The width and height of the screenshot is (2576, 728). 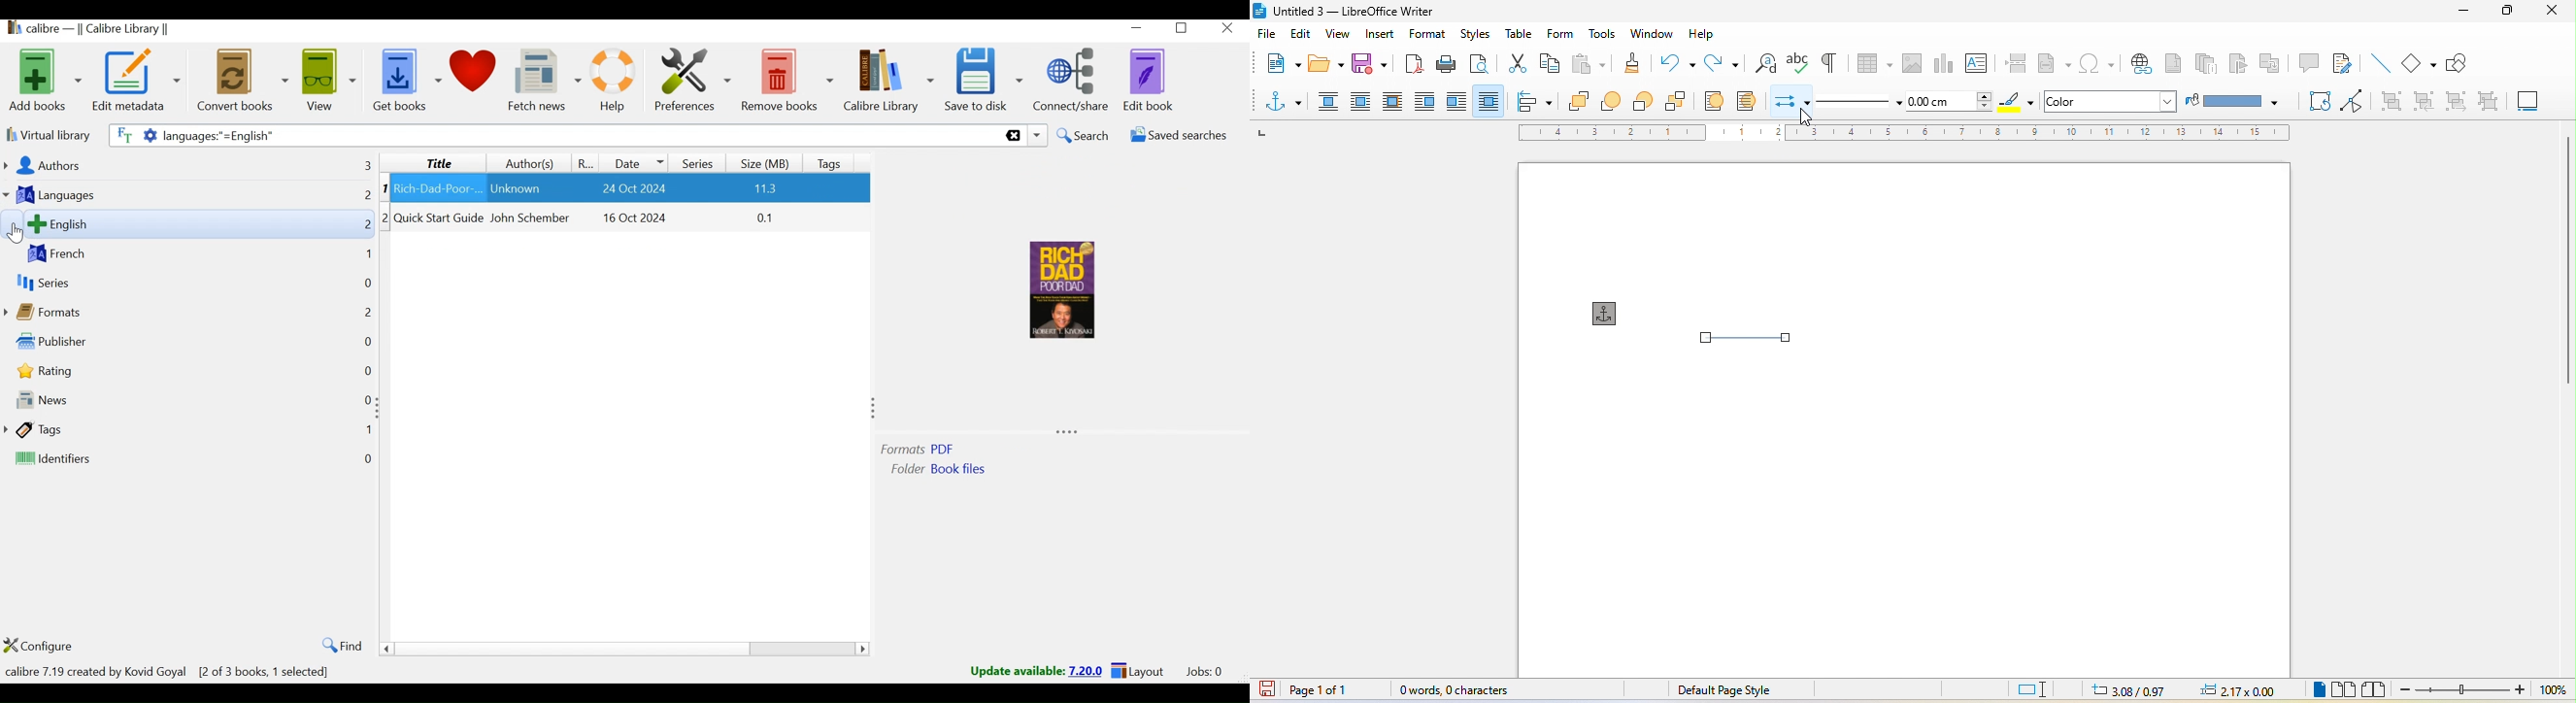 I want to click on Tags, so click(x=833, y=161).